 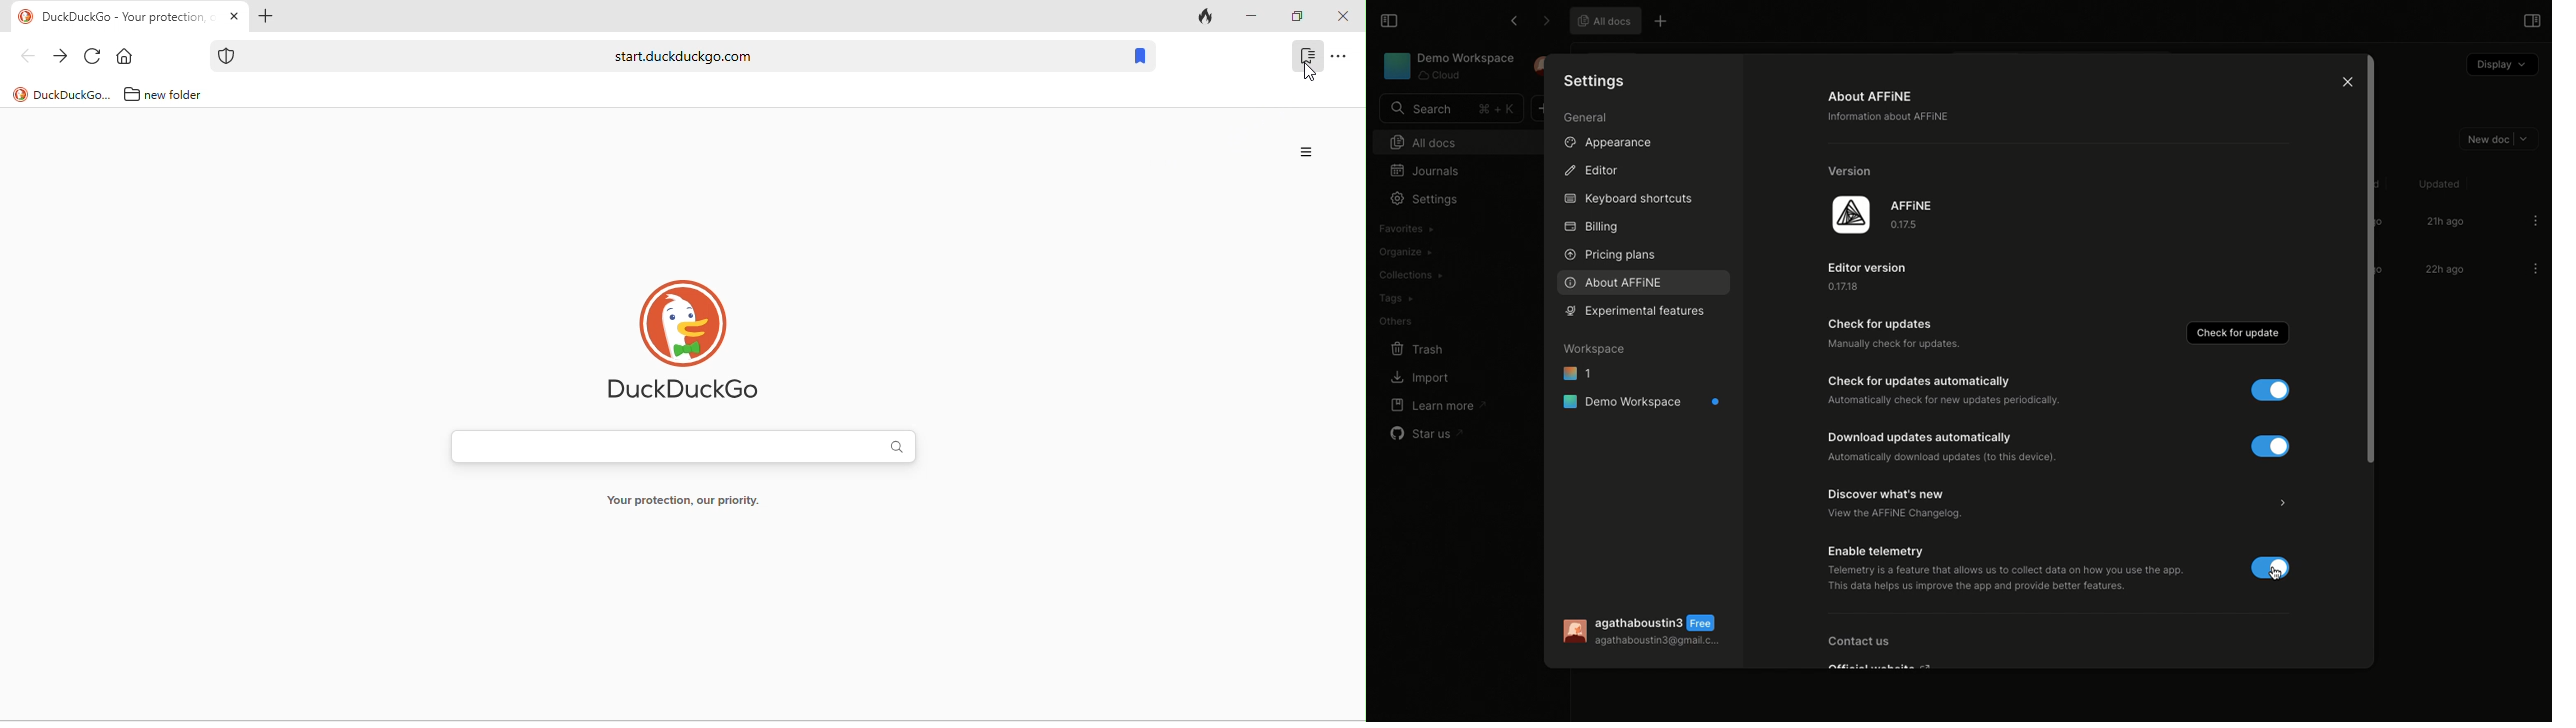 I want to click on reload, so click(x=93, y=57).